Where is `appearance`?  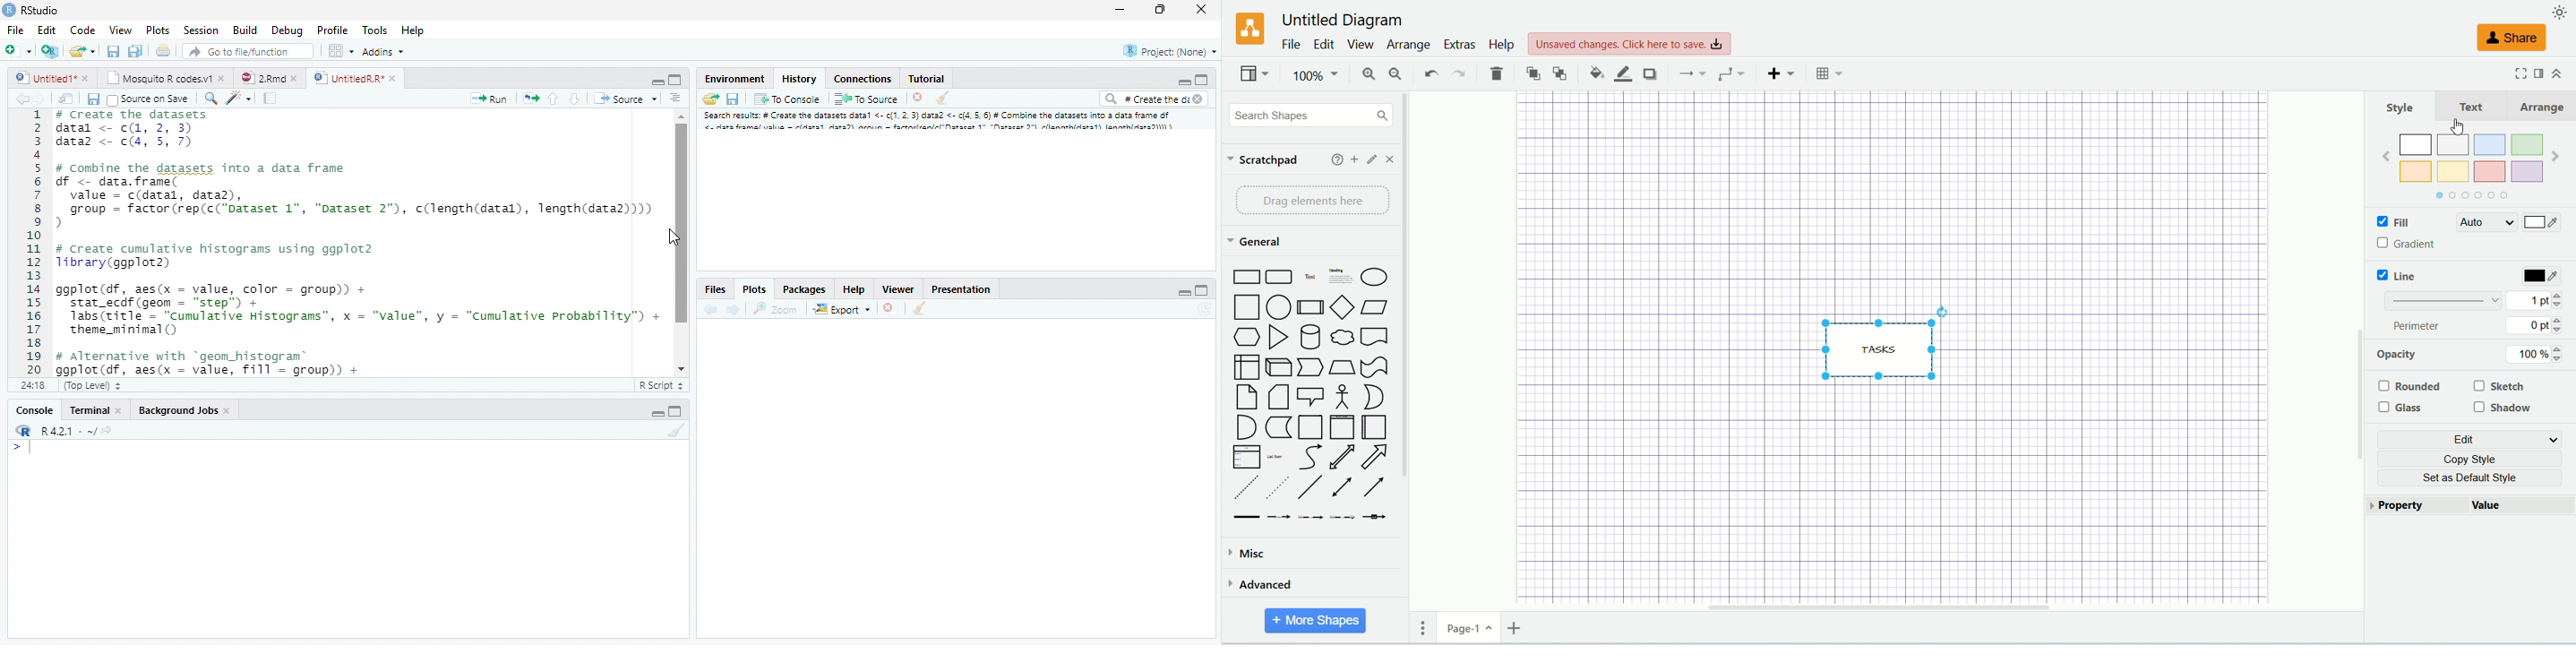 appearance is located at coordinates (2561, 11).